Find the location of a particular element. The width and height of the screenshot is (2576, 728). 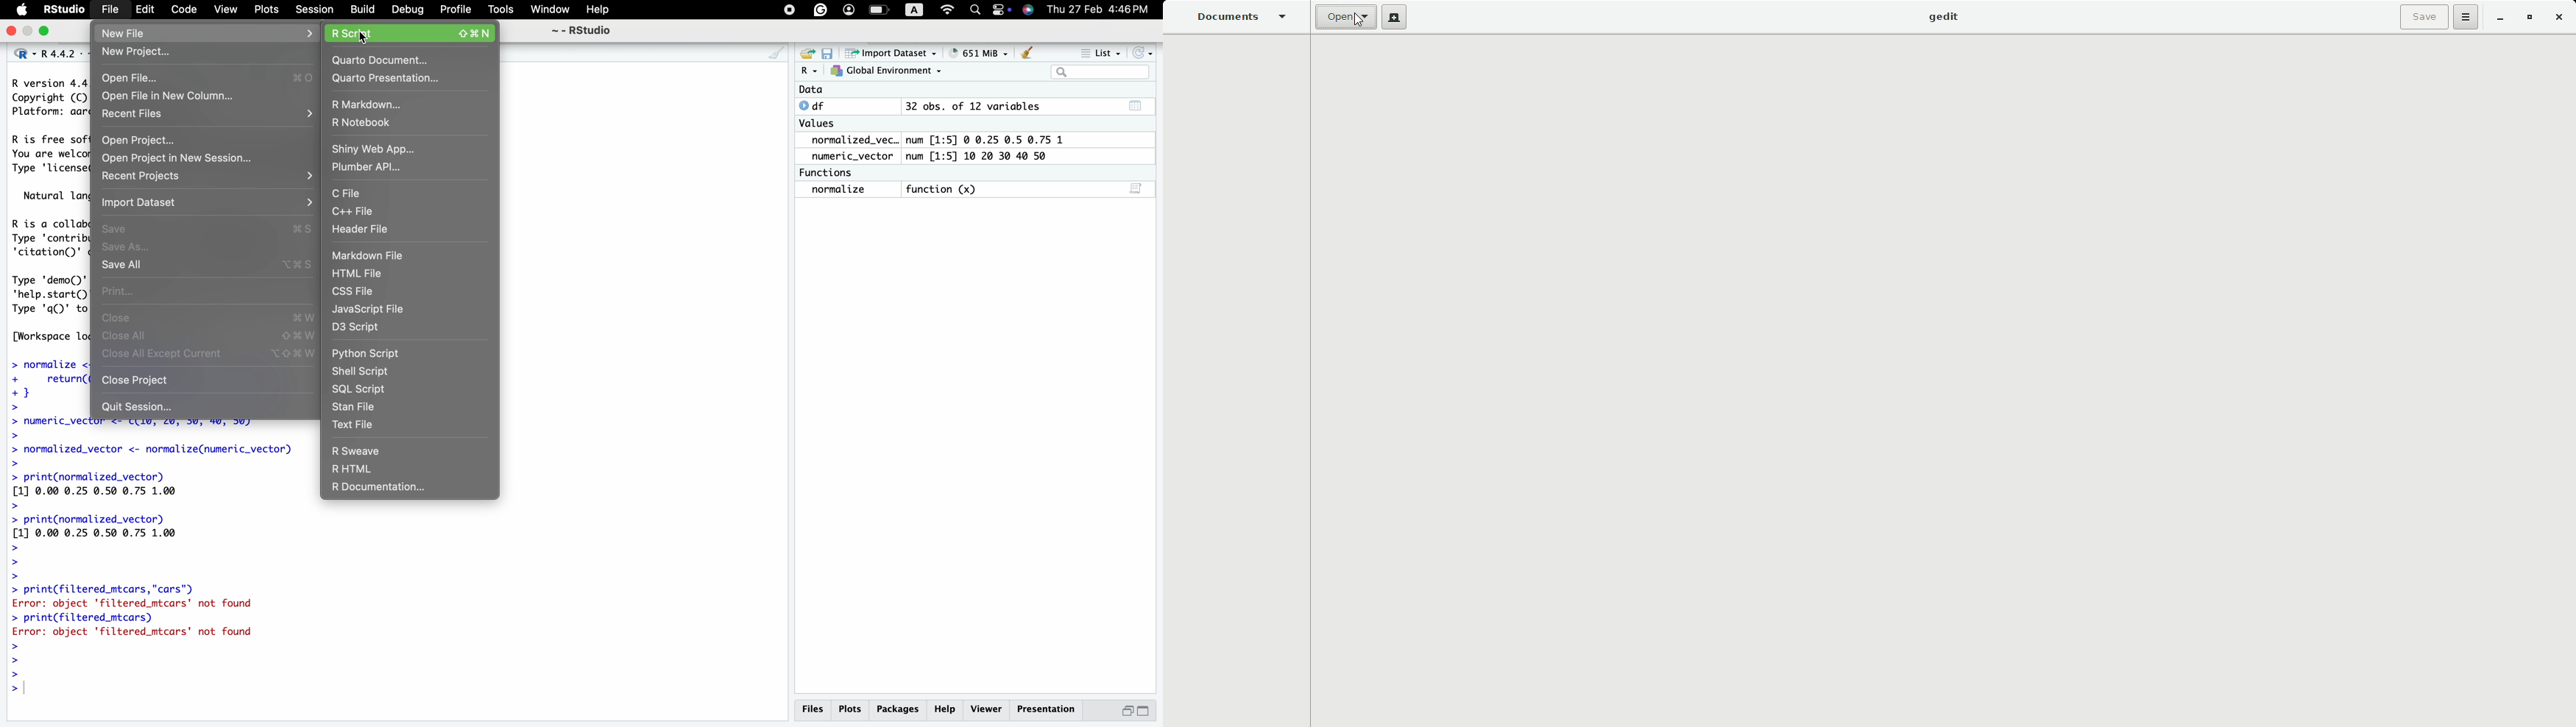

pause is located at coordinates (786, 11).